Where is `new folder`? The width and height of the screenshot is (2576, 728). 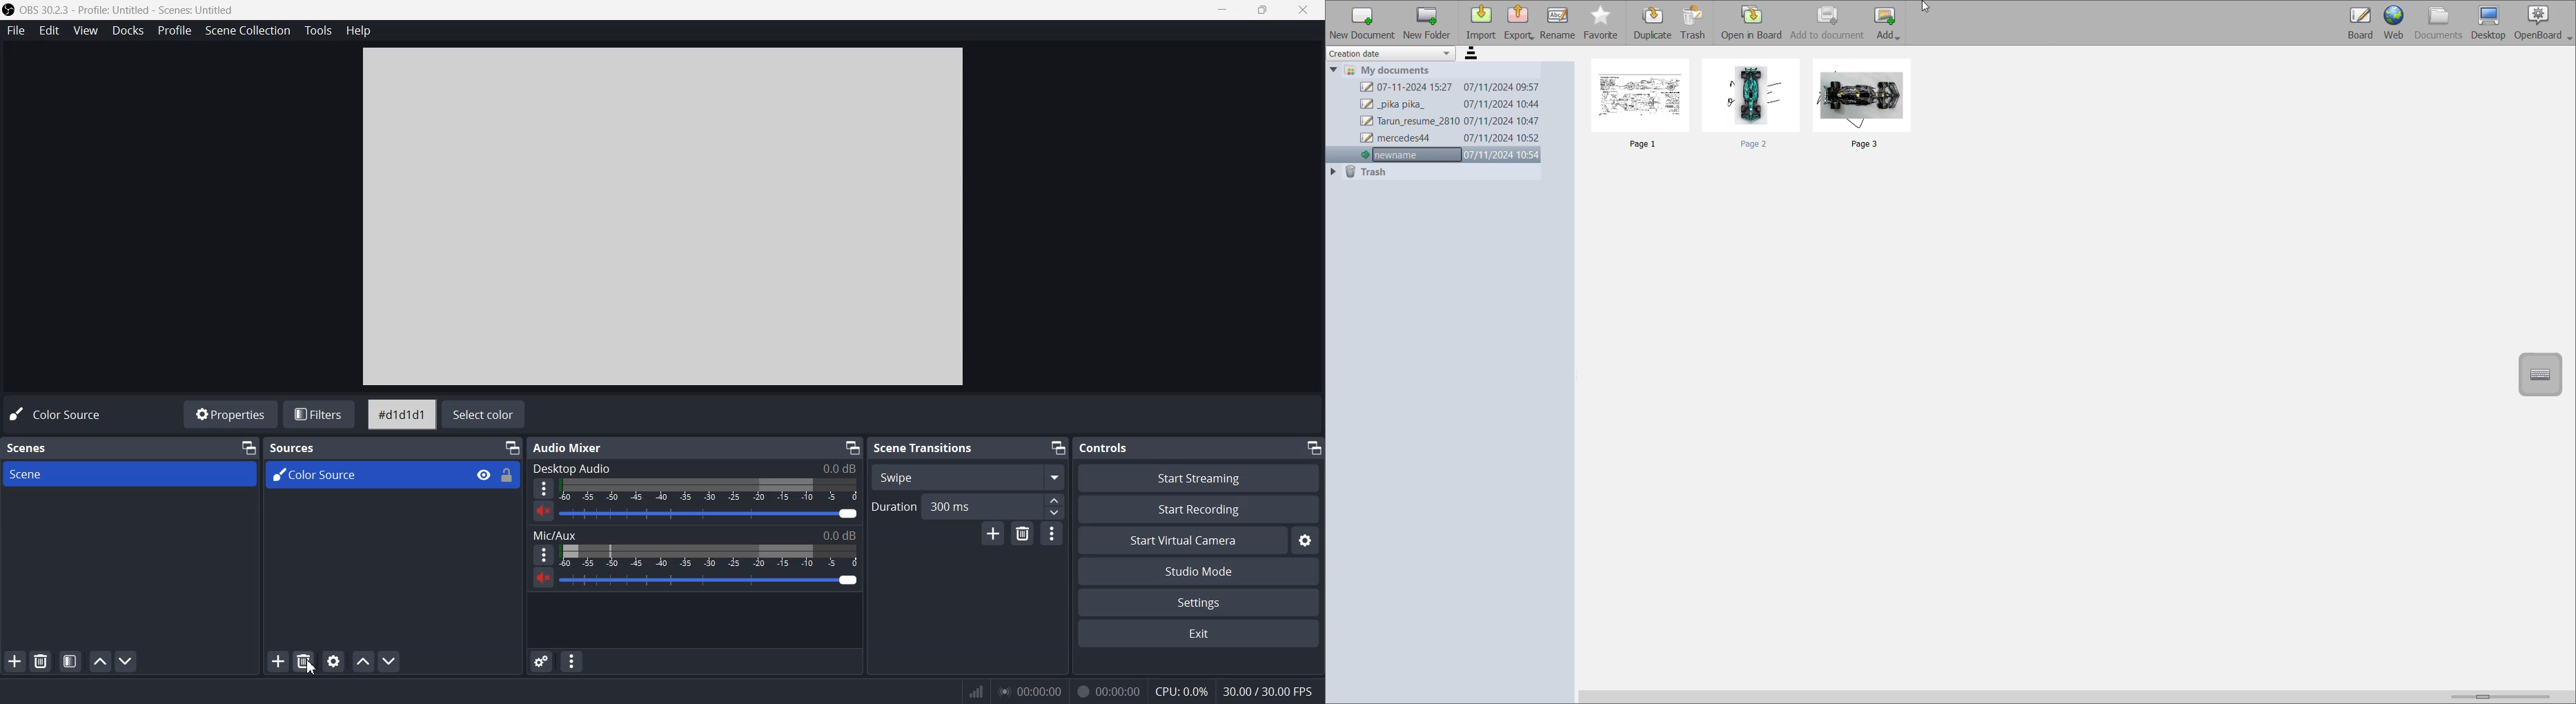 new folder is located at coordinates (1427, 23).